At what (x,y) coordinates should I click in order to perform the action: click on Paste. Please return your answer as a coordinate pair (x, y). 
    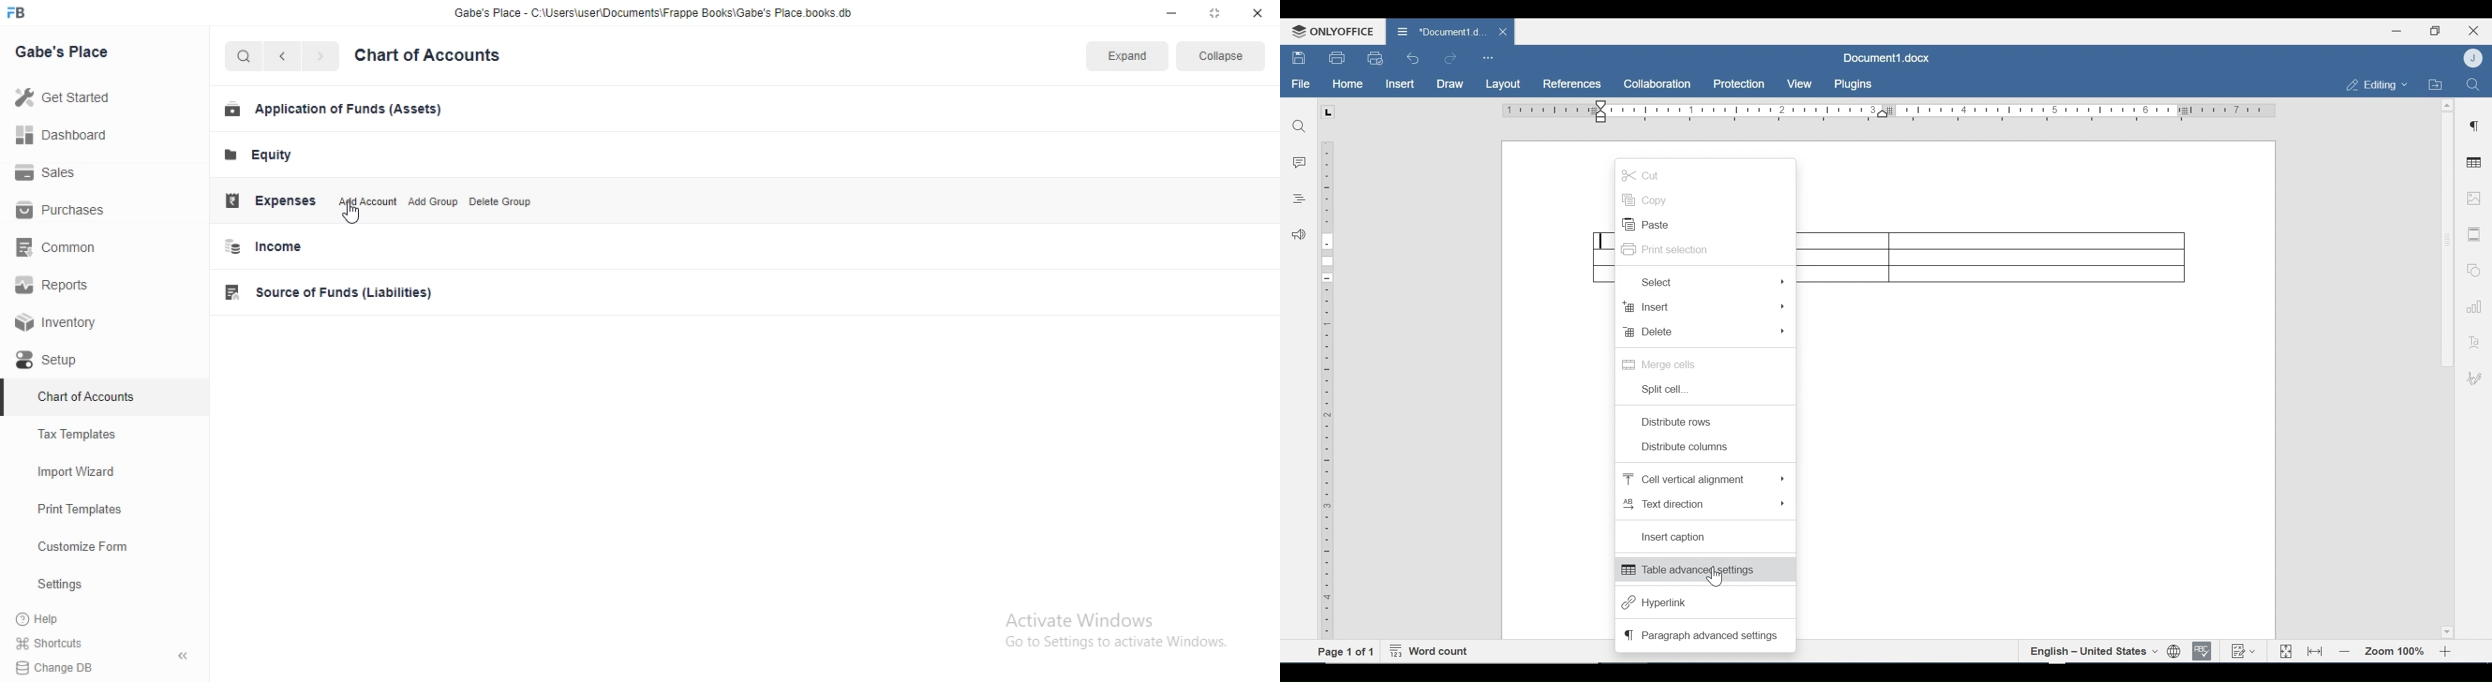
    Looking at the image, I should click on (1647, 225).